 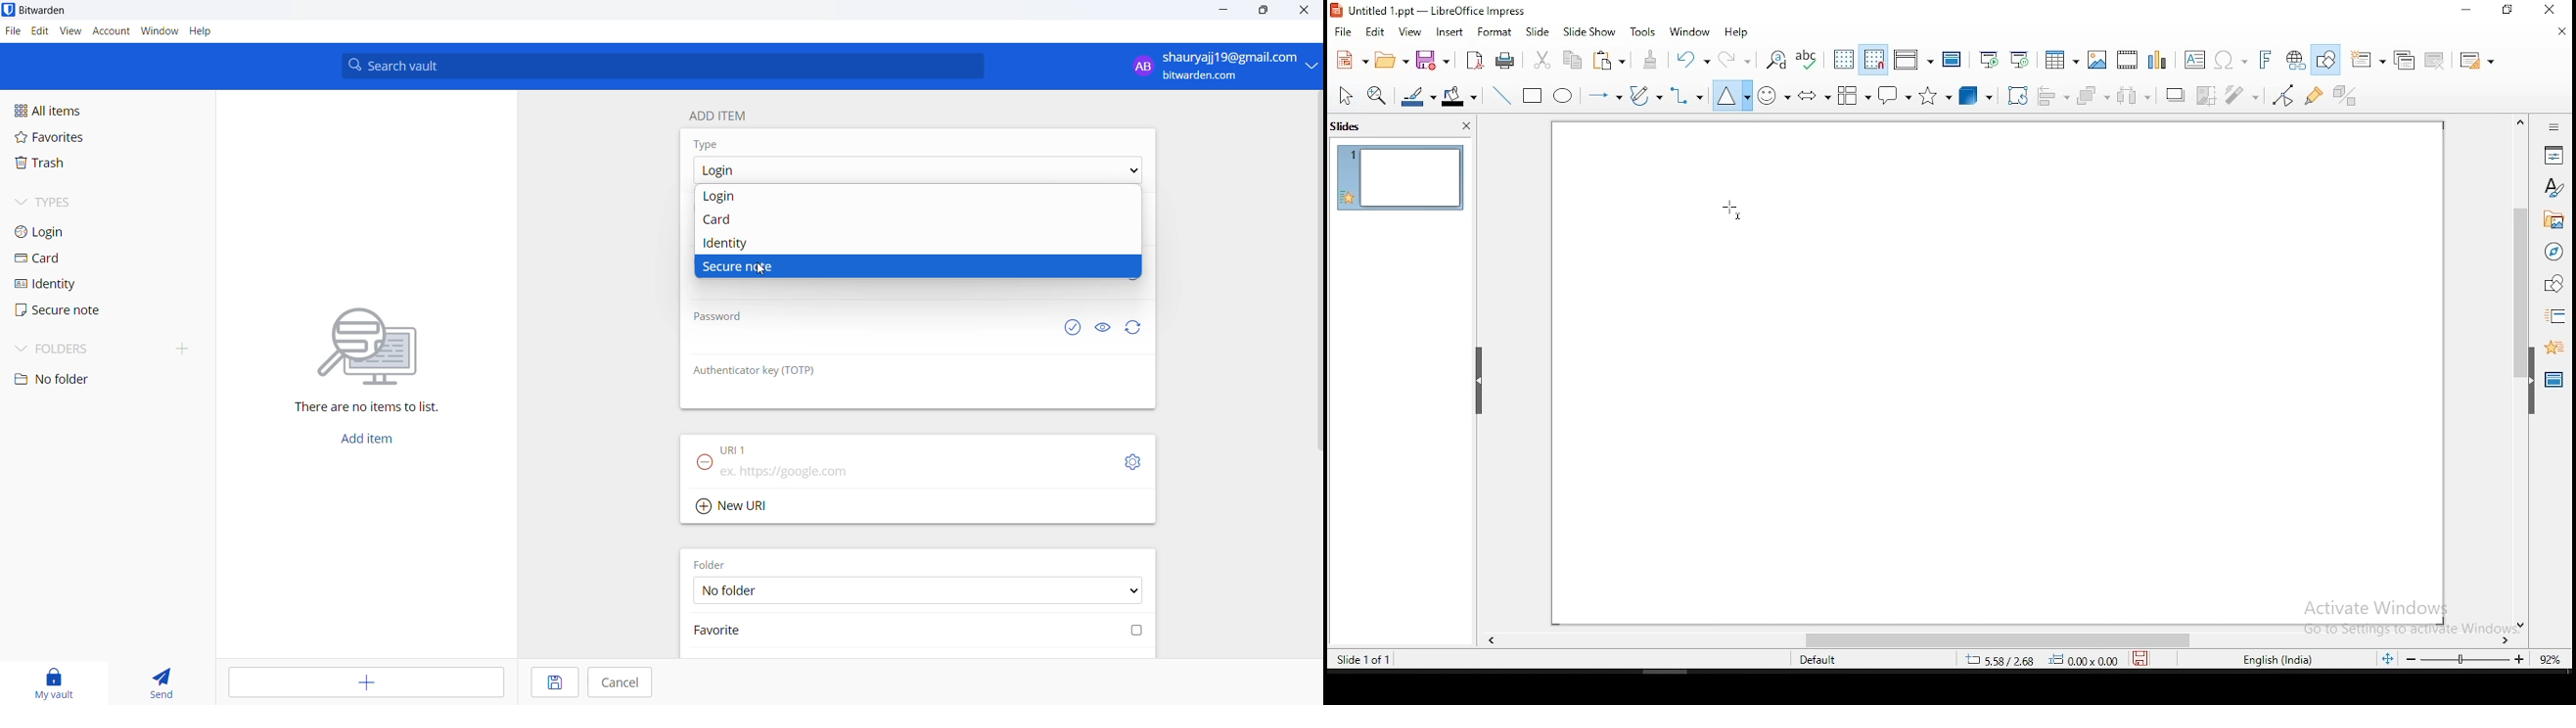 I want to click on duplicate slide, so click(x=2404, y=57).